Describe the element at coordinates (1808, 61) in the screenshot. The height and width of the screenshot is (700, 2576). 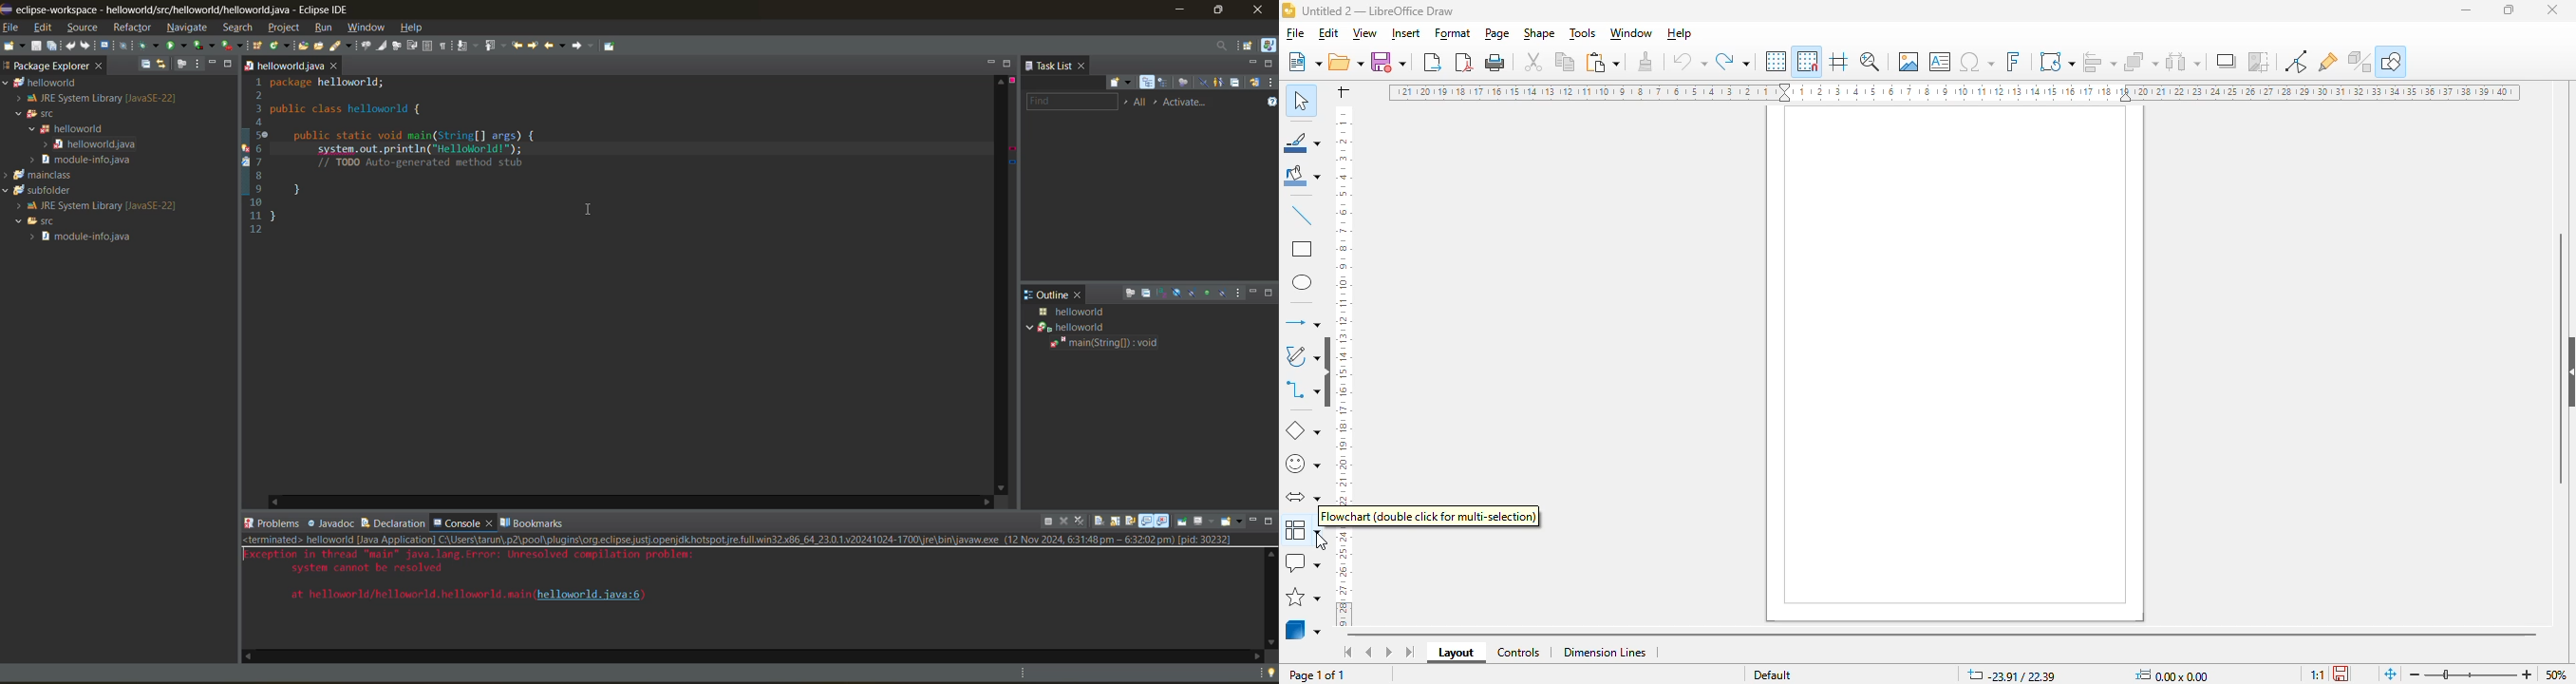
I see `snap to grid` at that location.